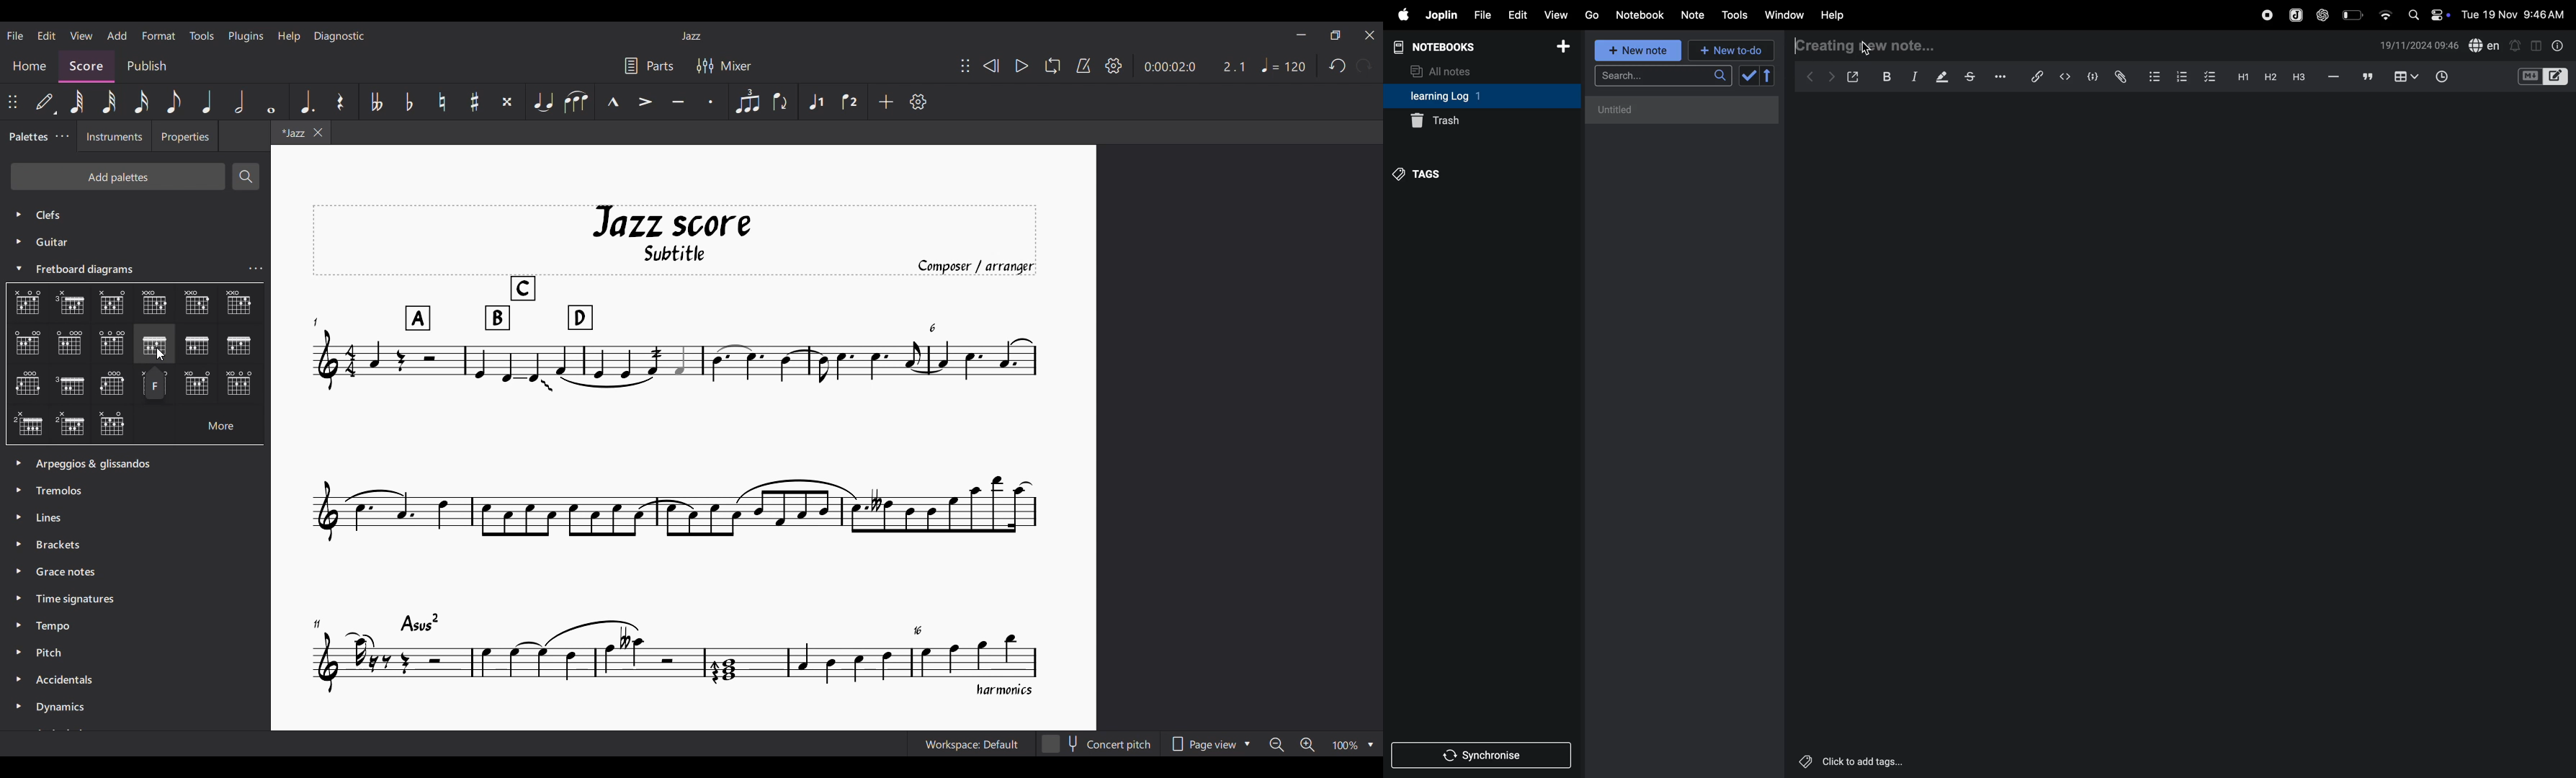 The image size is (2576, 784). I want to click on Parts settings, so click(649, 66).